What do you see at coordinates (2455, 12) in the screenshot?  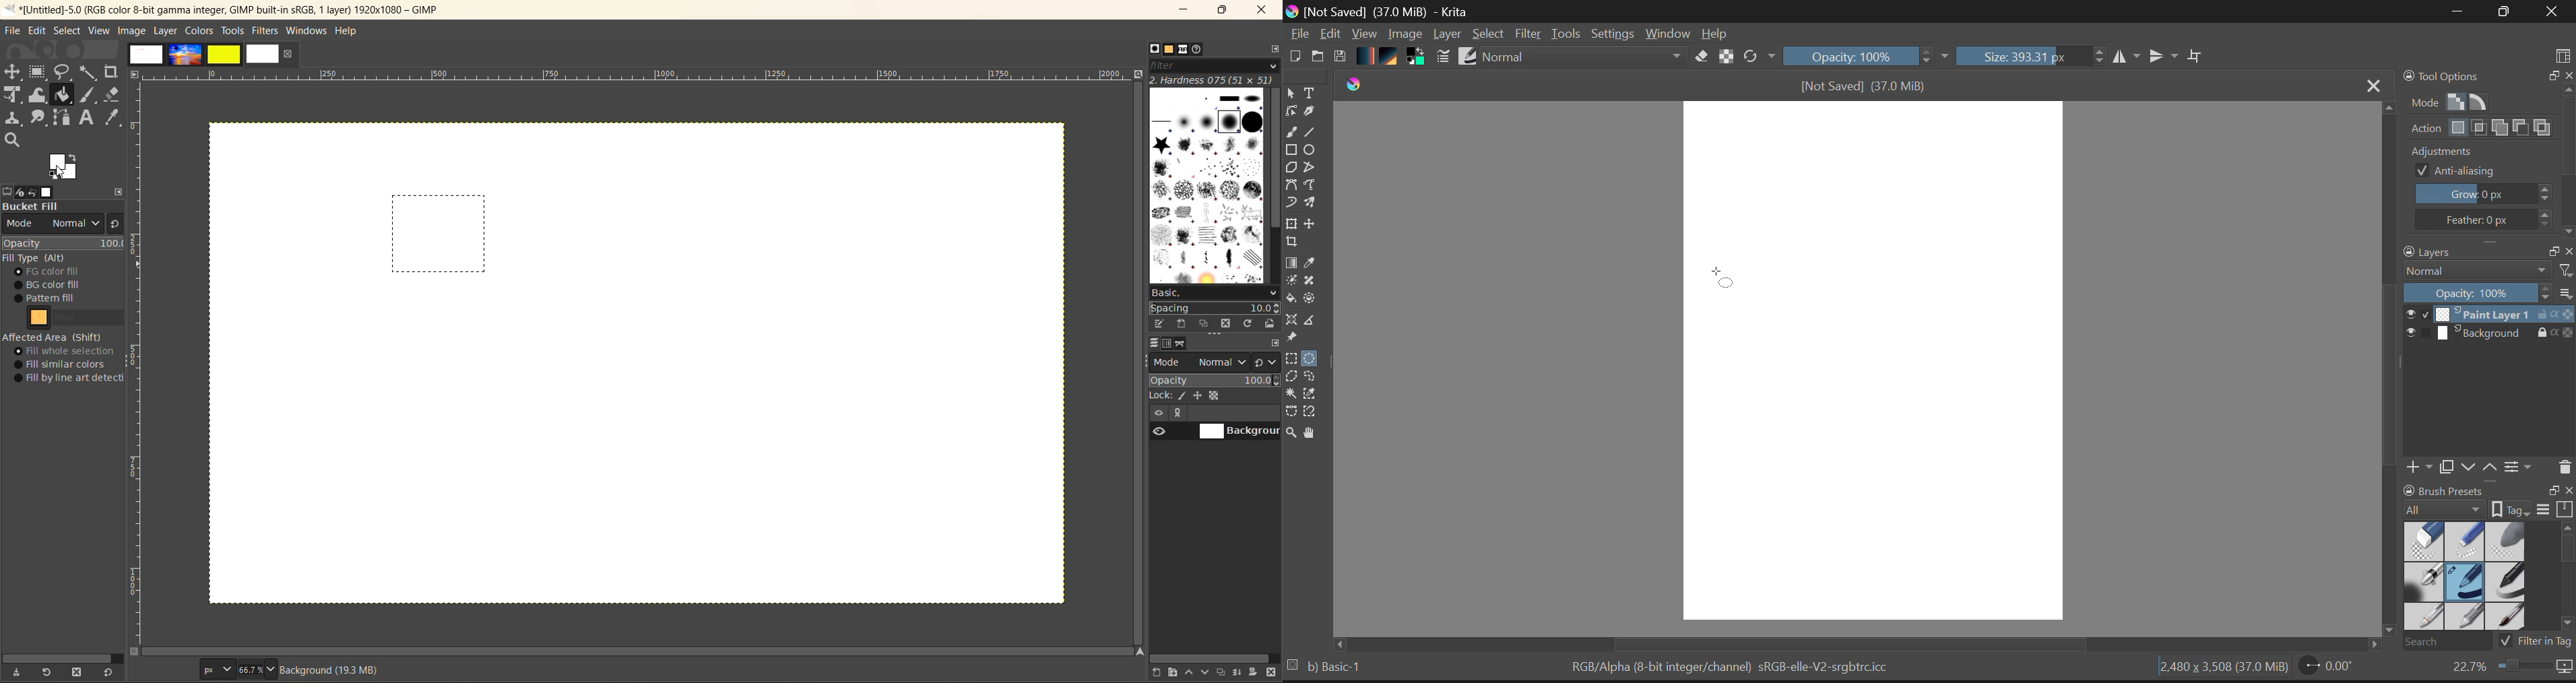 I see `Restore Down` at bounding box center [2455, 12].